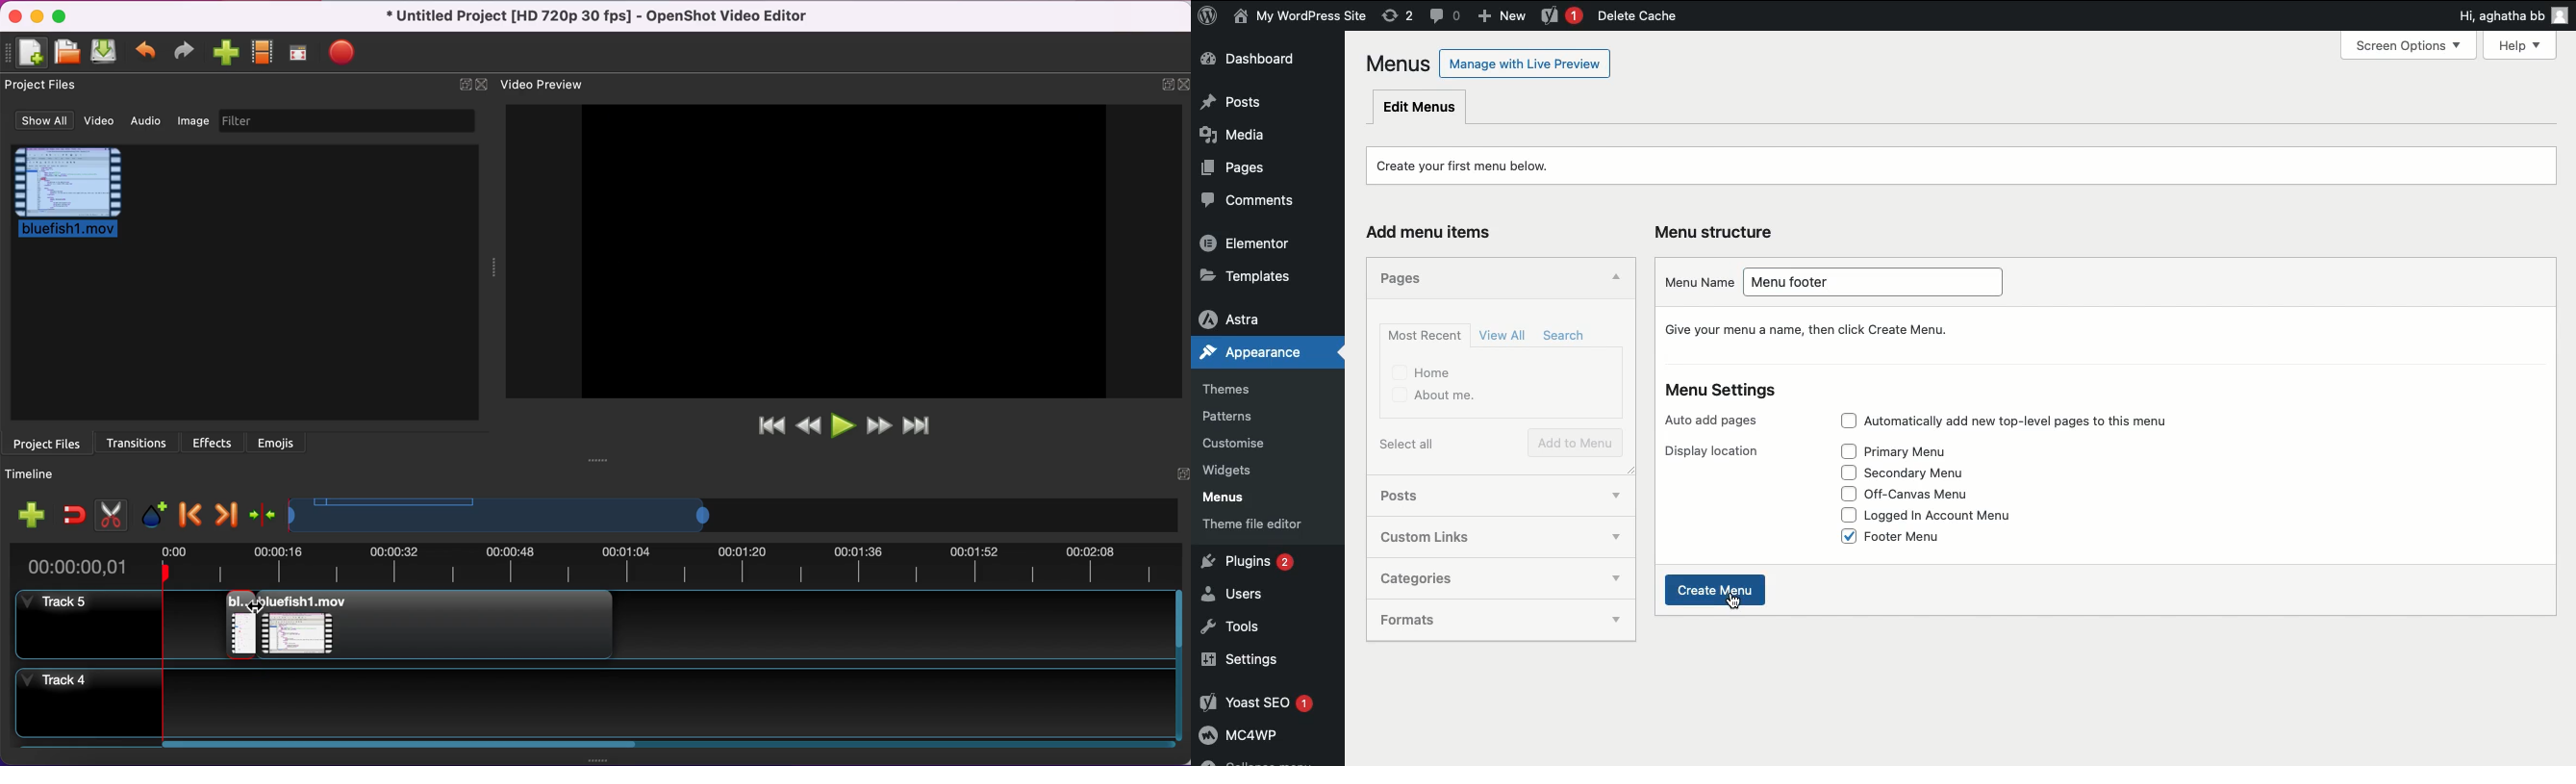 The image size is (2576, 784). I want to click on Home, so click(1422, 371).